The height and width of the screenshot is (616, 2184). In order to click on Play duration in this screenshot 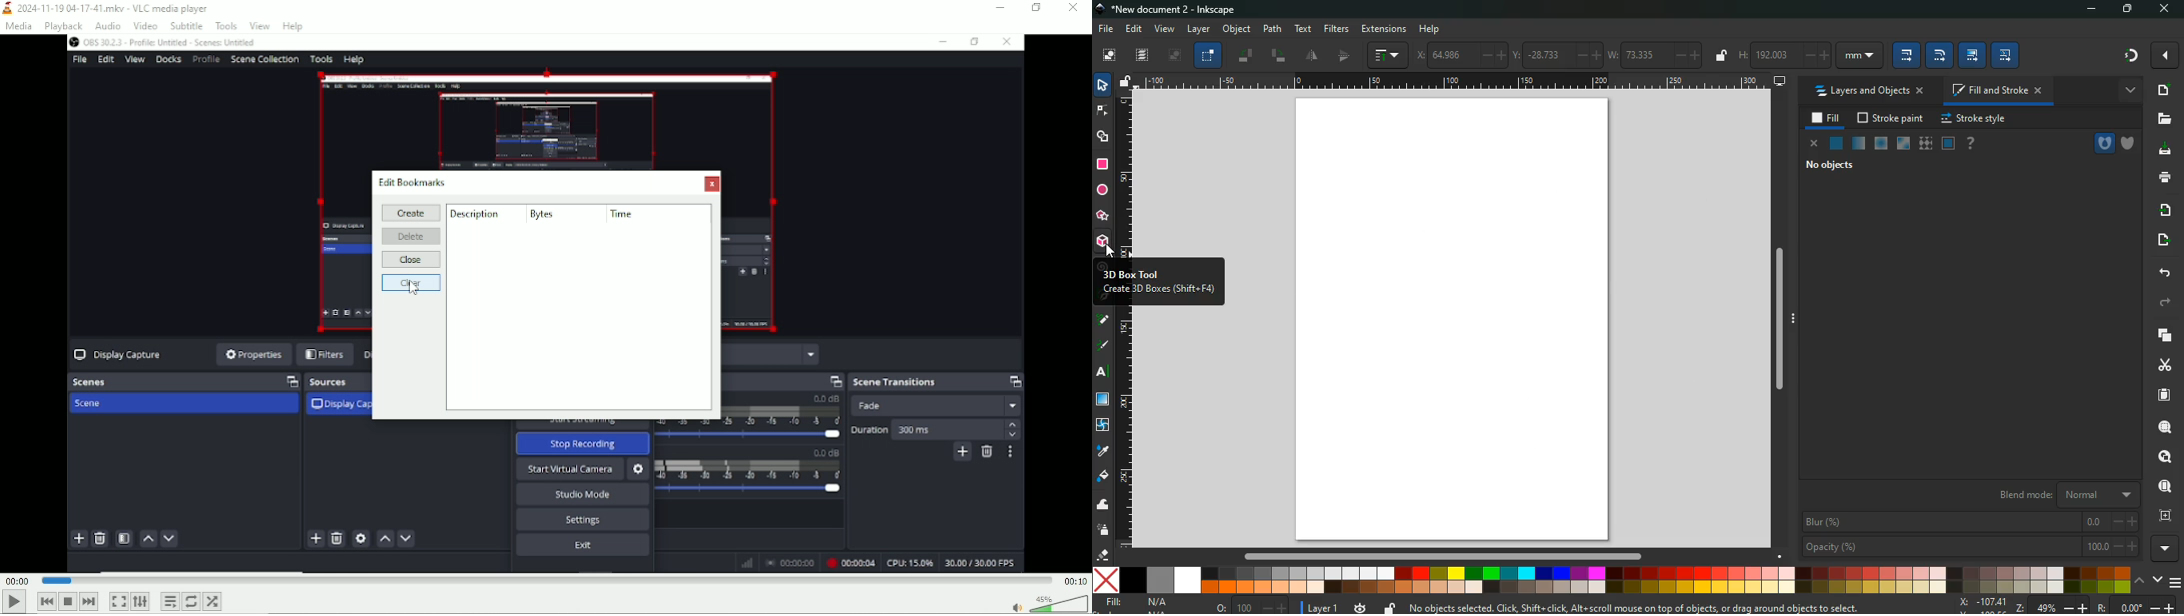, I will do `click(545, 579)`.